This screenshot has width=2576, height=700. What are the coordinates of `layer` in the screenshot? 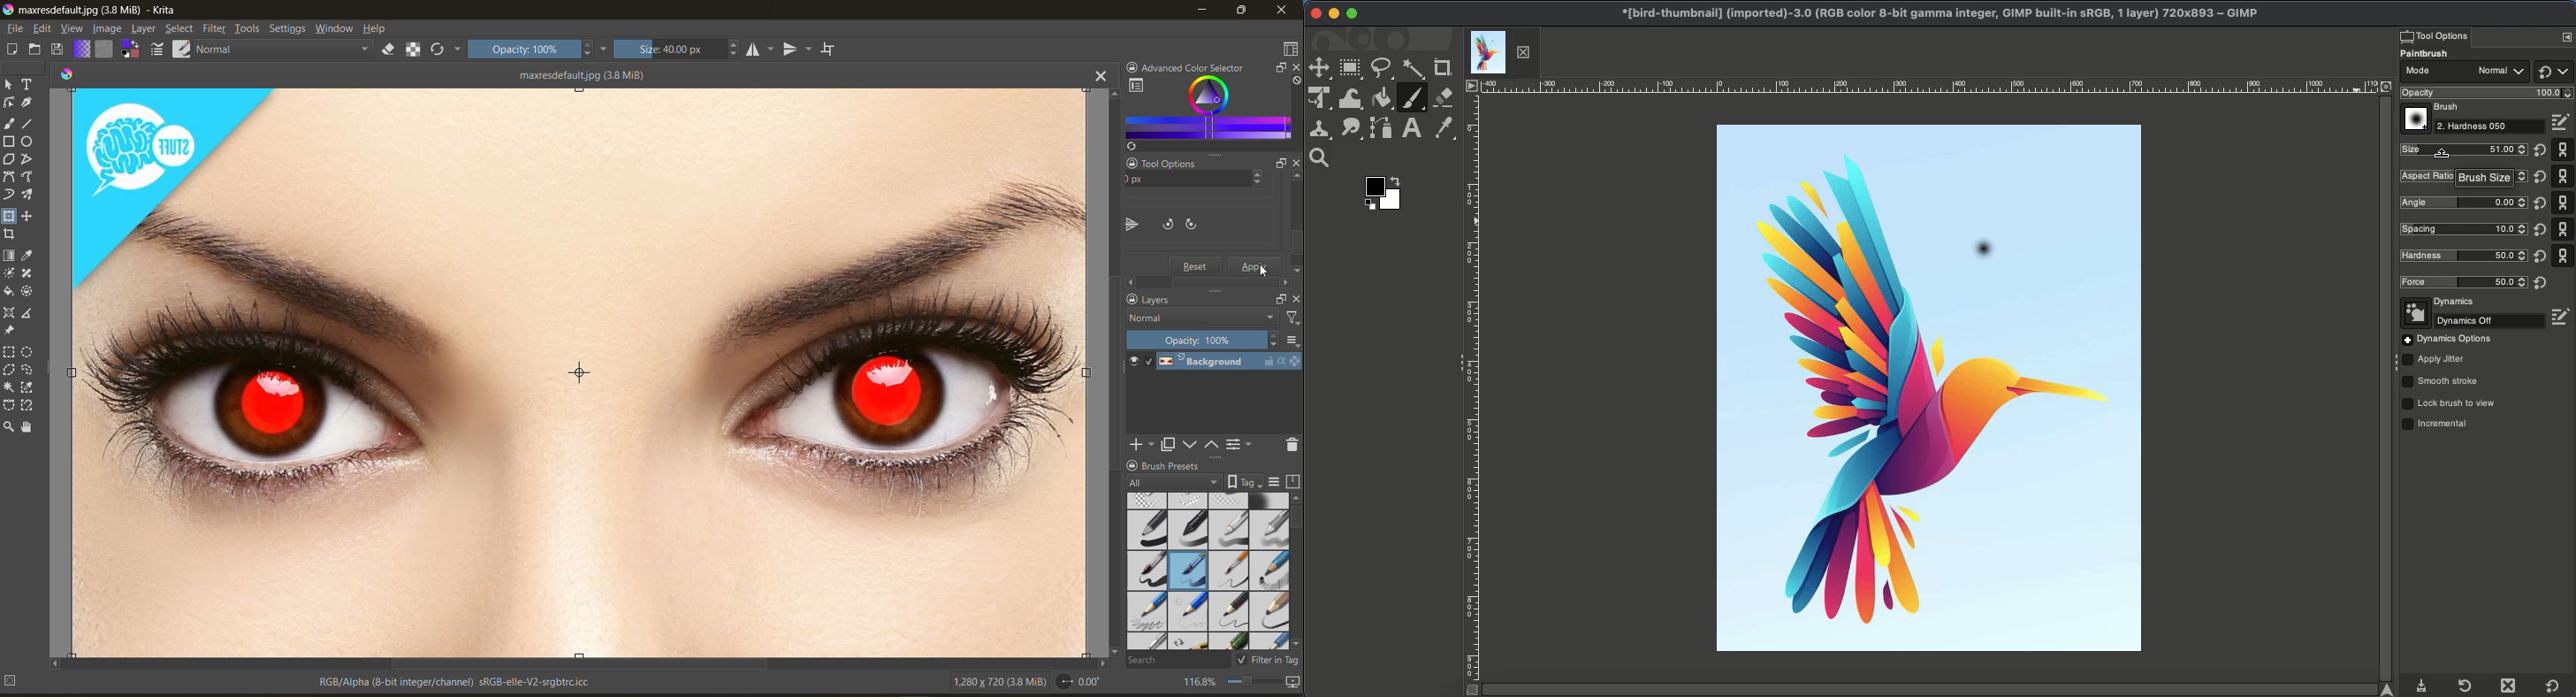 It's located at (1228, 364).